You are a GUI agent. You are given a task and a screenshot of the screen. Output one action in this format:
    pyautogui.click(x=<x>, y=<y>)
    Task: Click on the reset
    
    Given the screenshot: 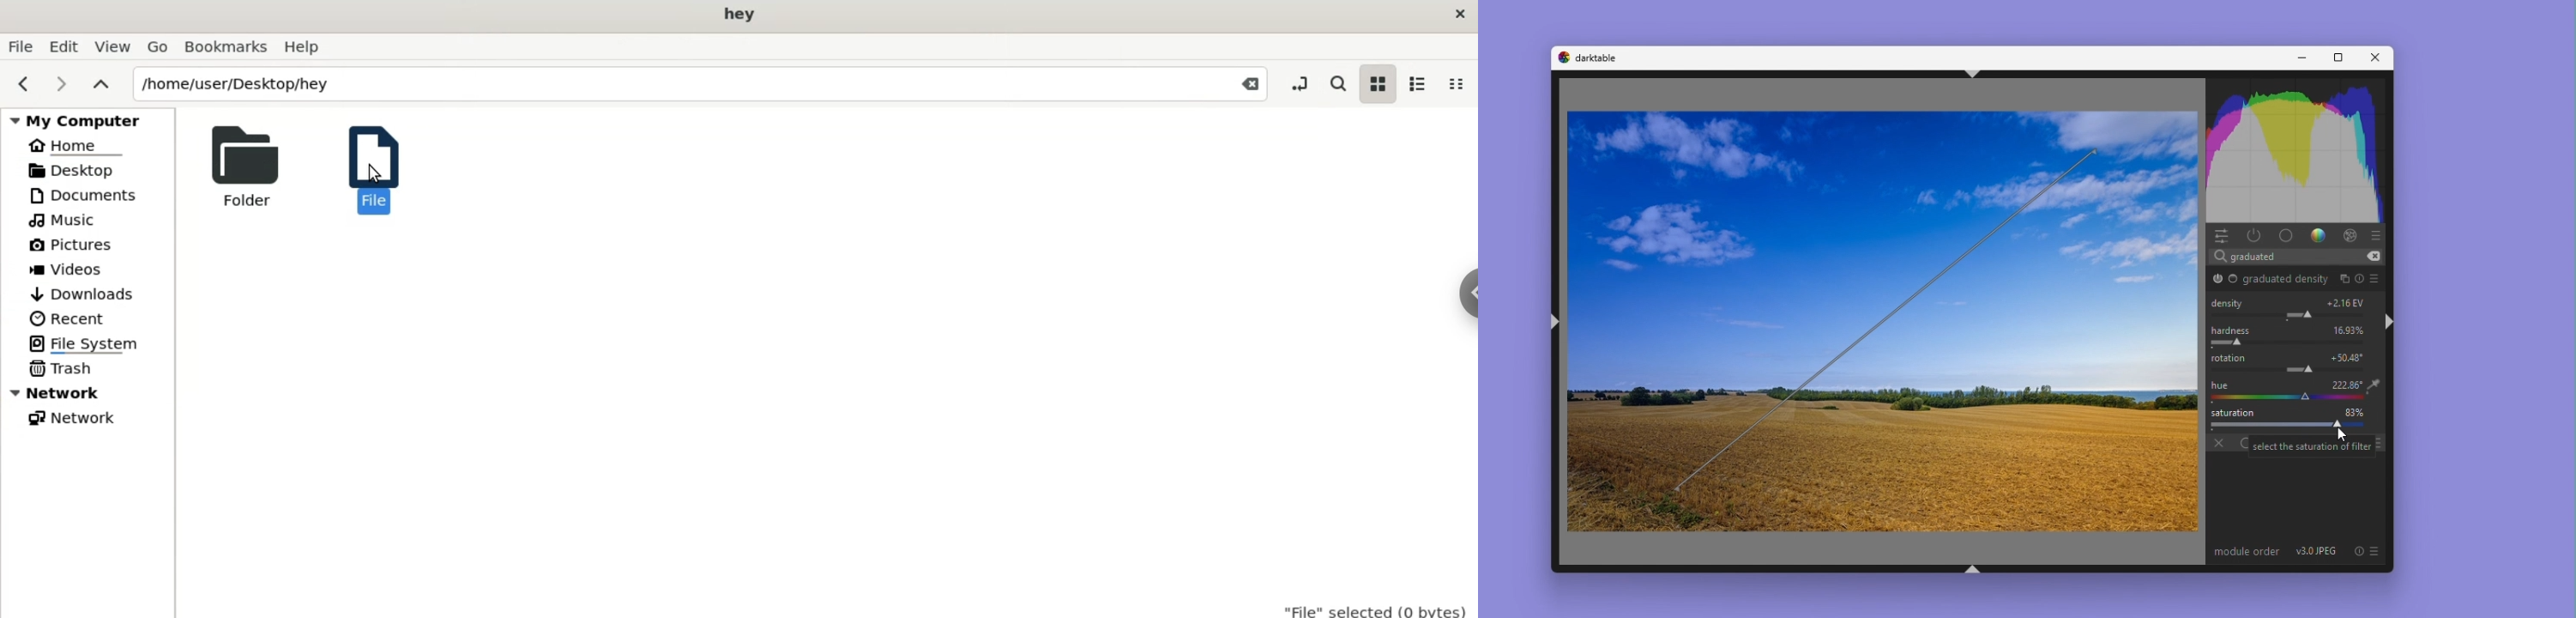 What is the action you would take?
    pyautogui.click(x=2356, y=552)
    